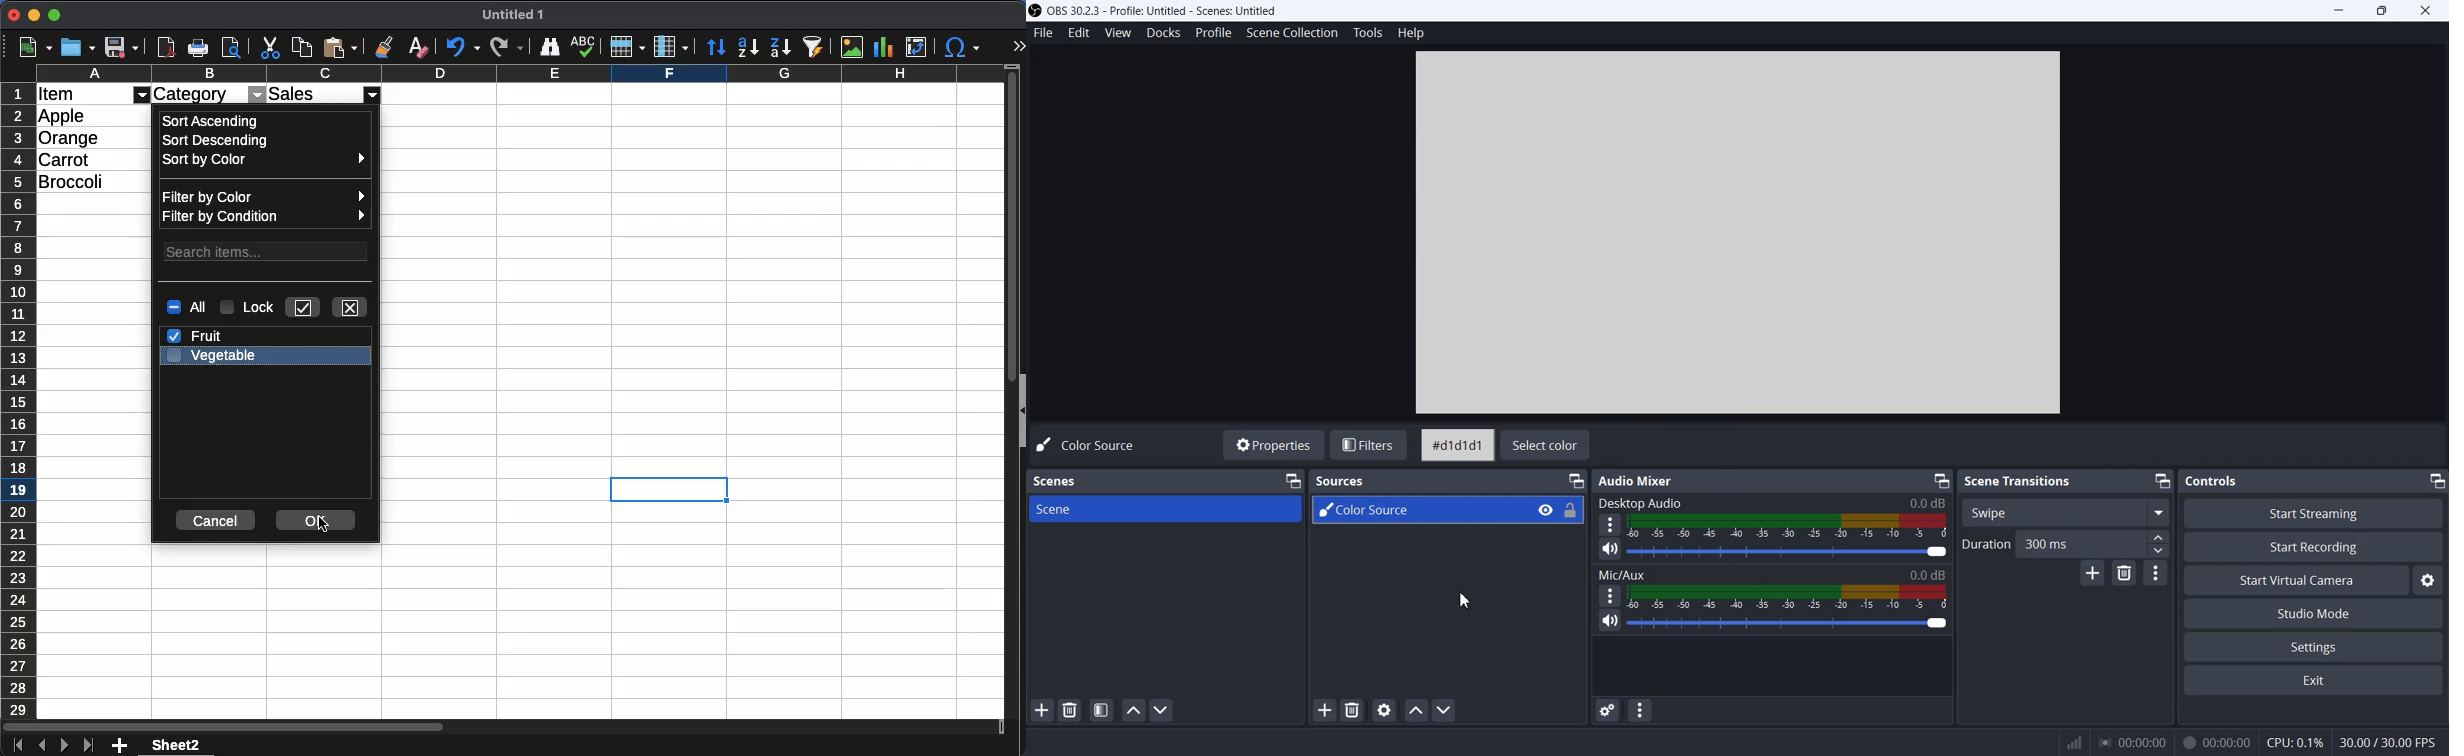 This screenshot has width=2464, height=756. What do you see at coordinates (75, 180) in the screenshot?
I see `broccoli` at bounding box center [75, 180].